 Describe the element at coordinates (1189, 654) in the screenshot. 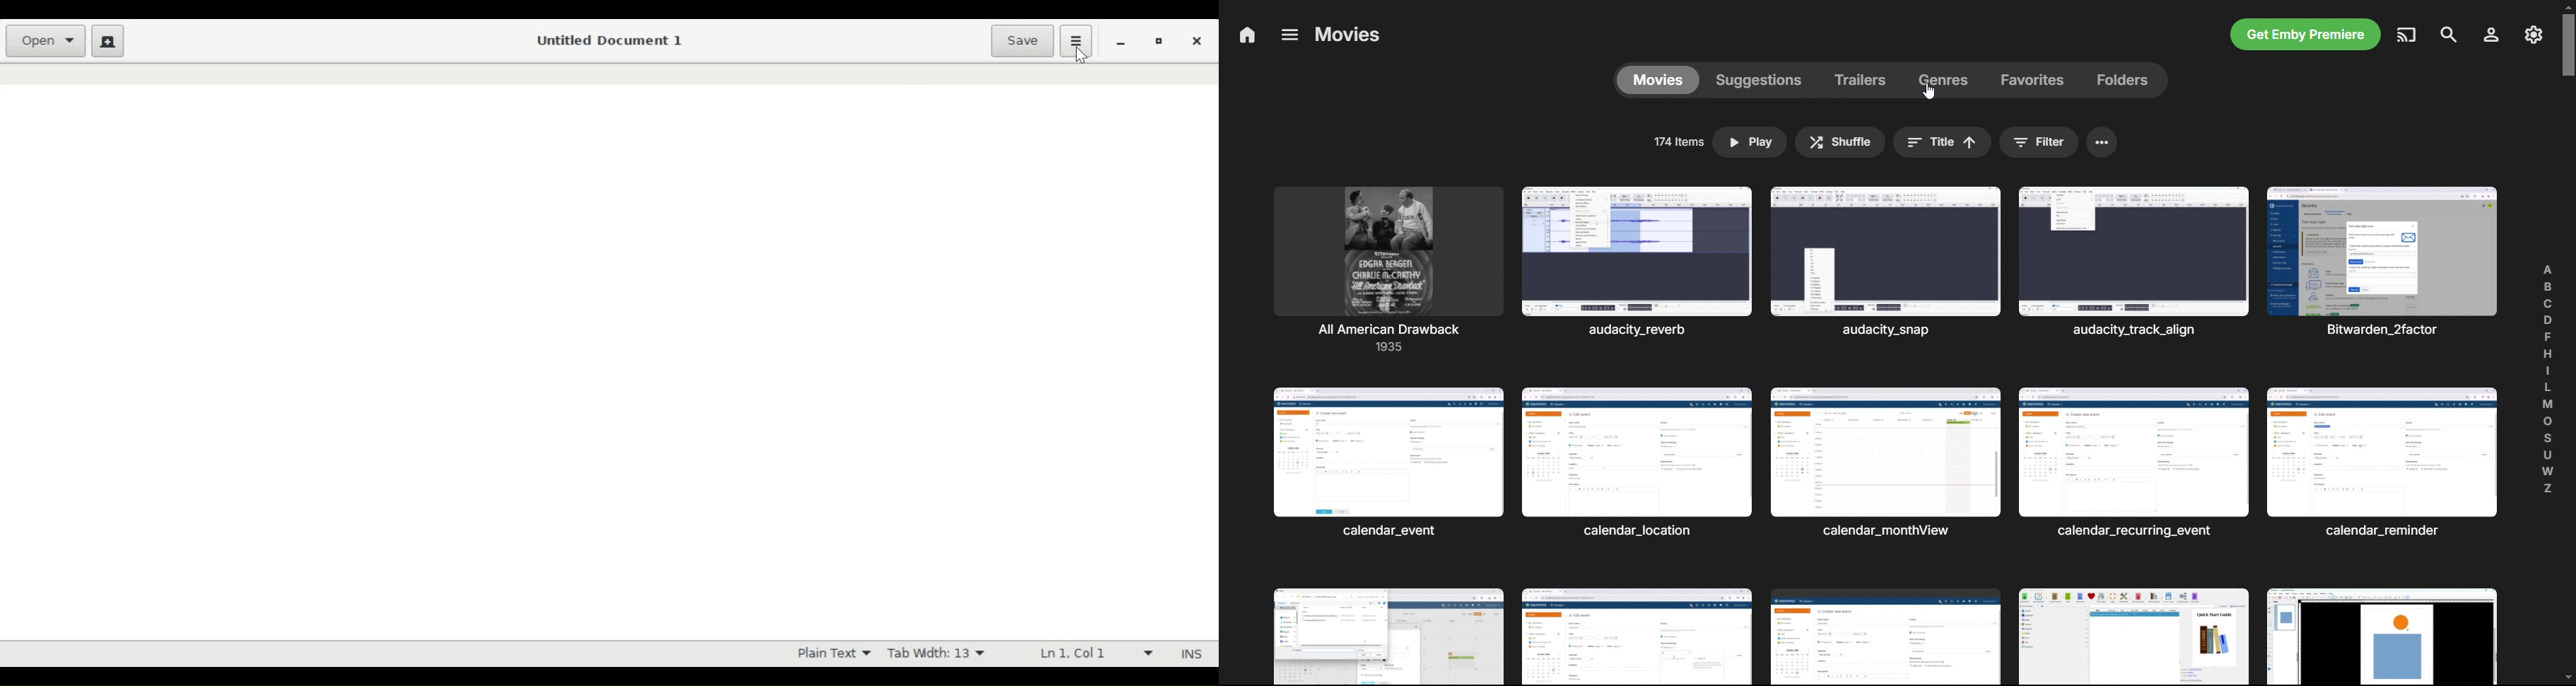

I see `INS` at that location.